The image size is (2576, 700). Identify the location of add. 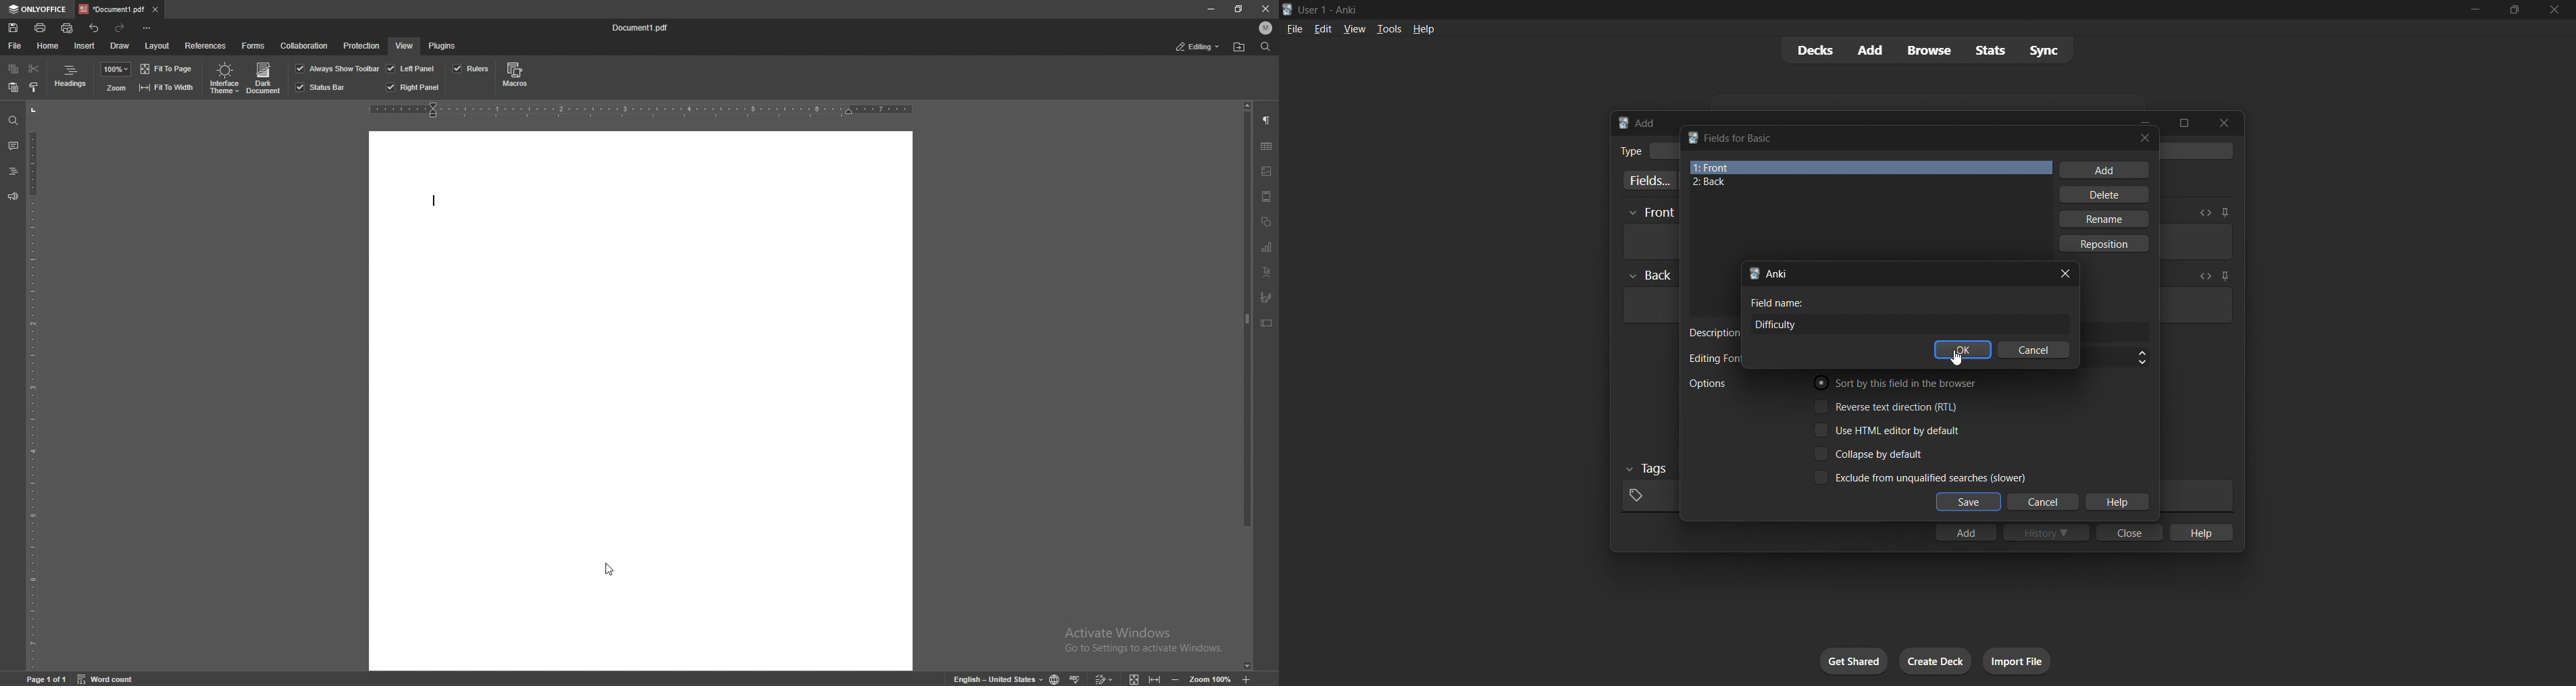
(1871, 51).